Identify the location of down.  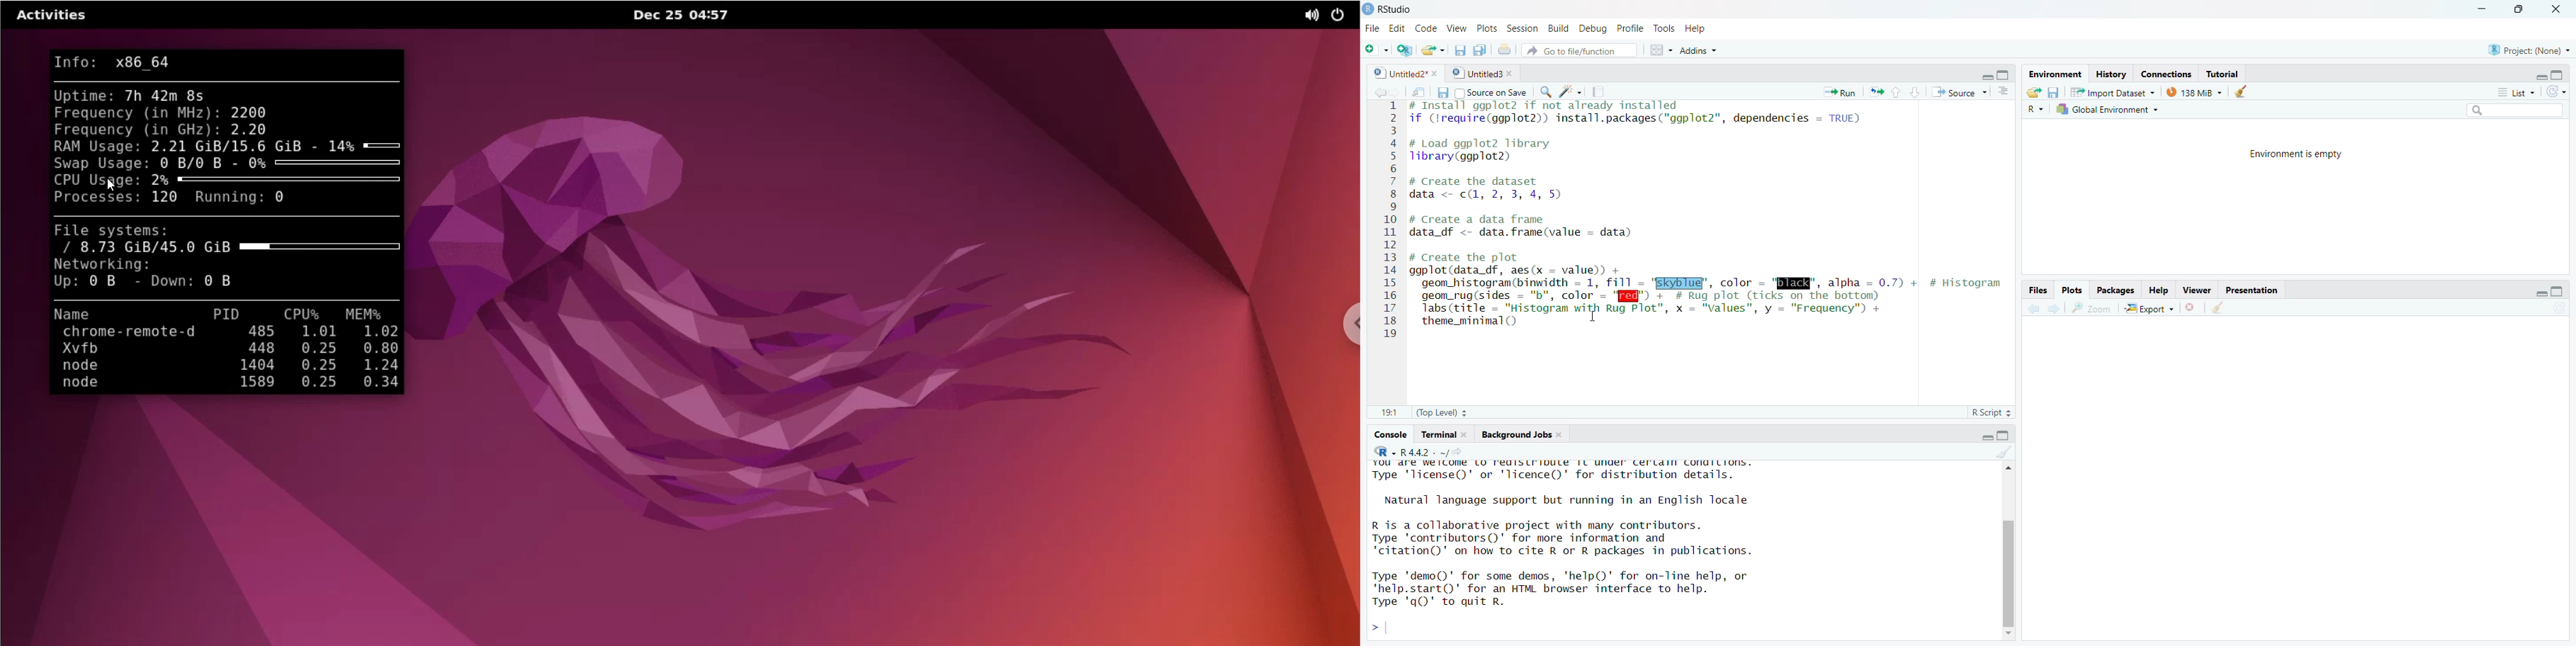
(1918, 92).